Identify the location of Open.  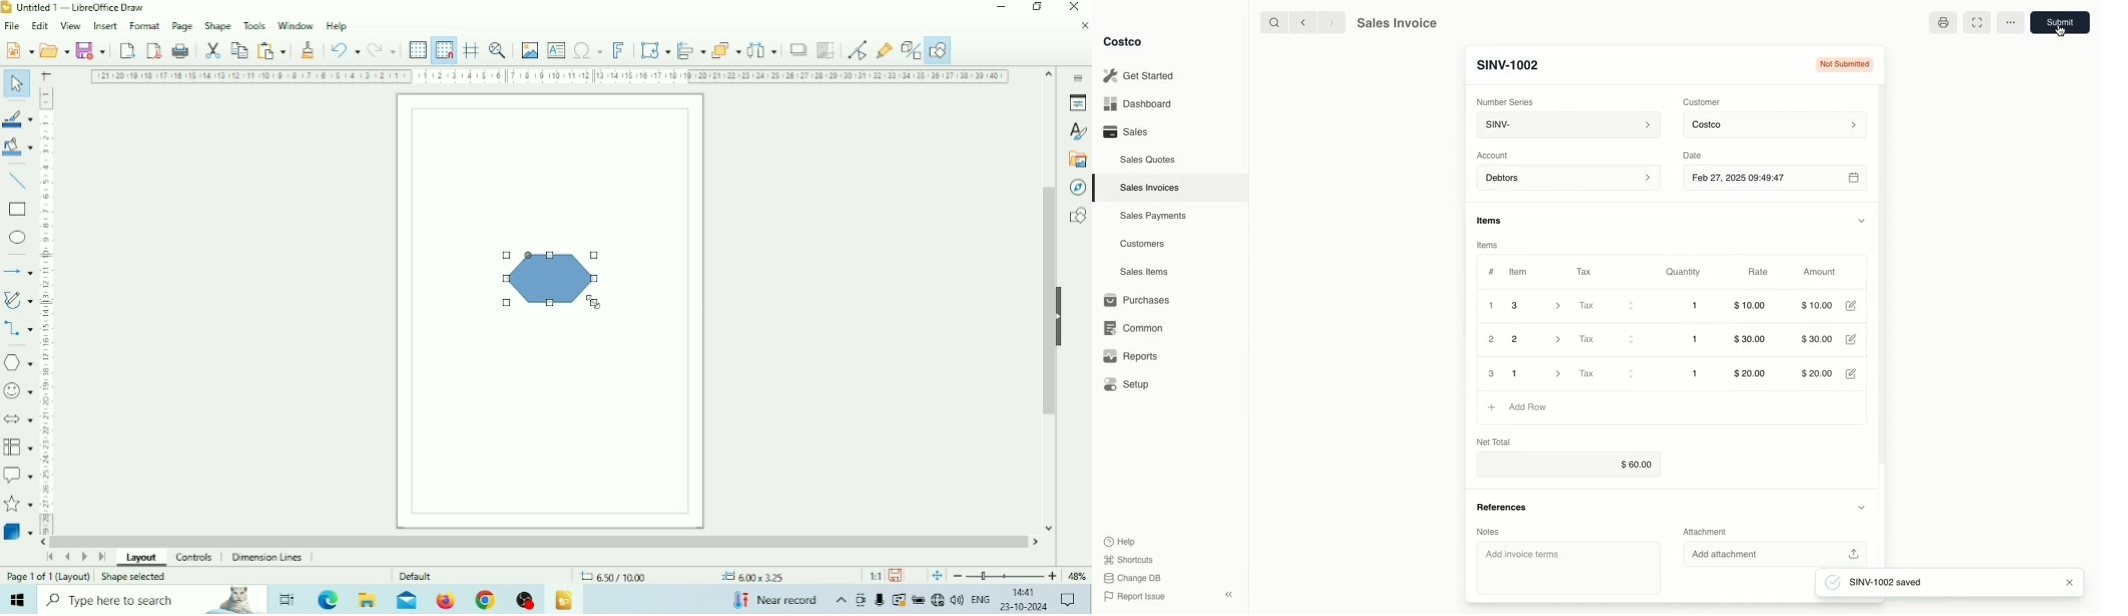
(54, 50).